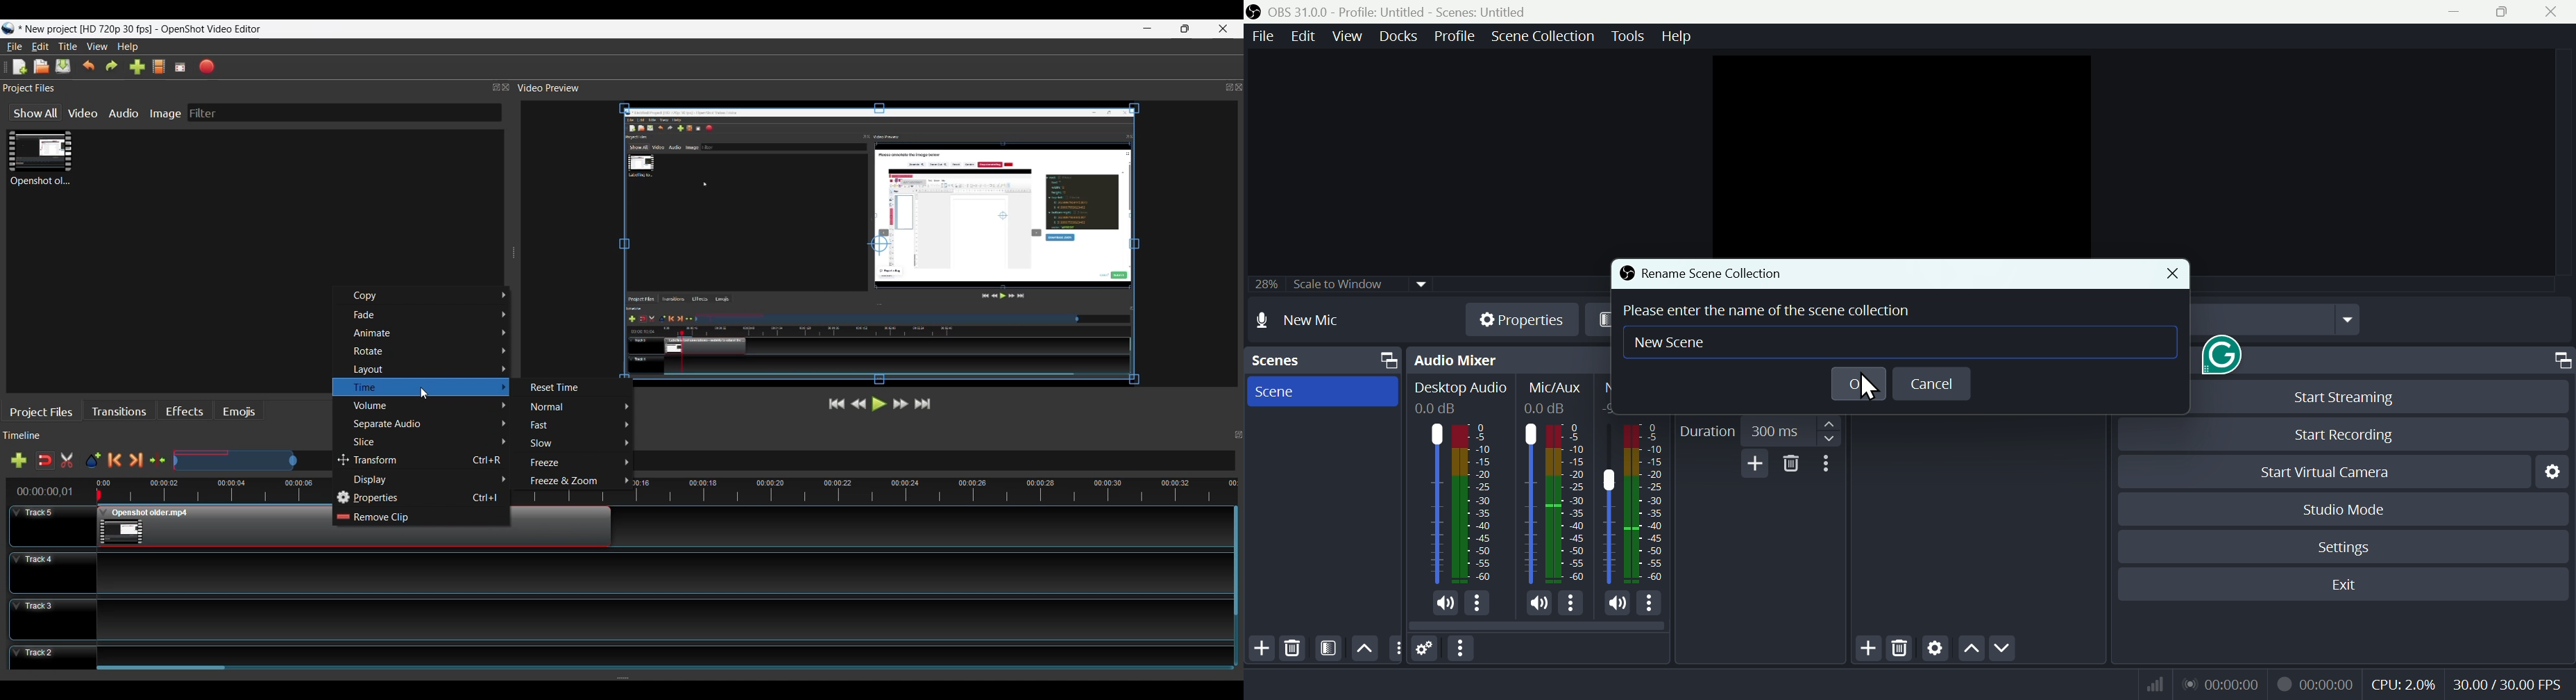  What do you see at coordinates (1557, 388) in the screenshot?
I see `Mic/Aux` at bounding box center [1557, 388].